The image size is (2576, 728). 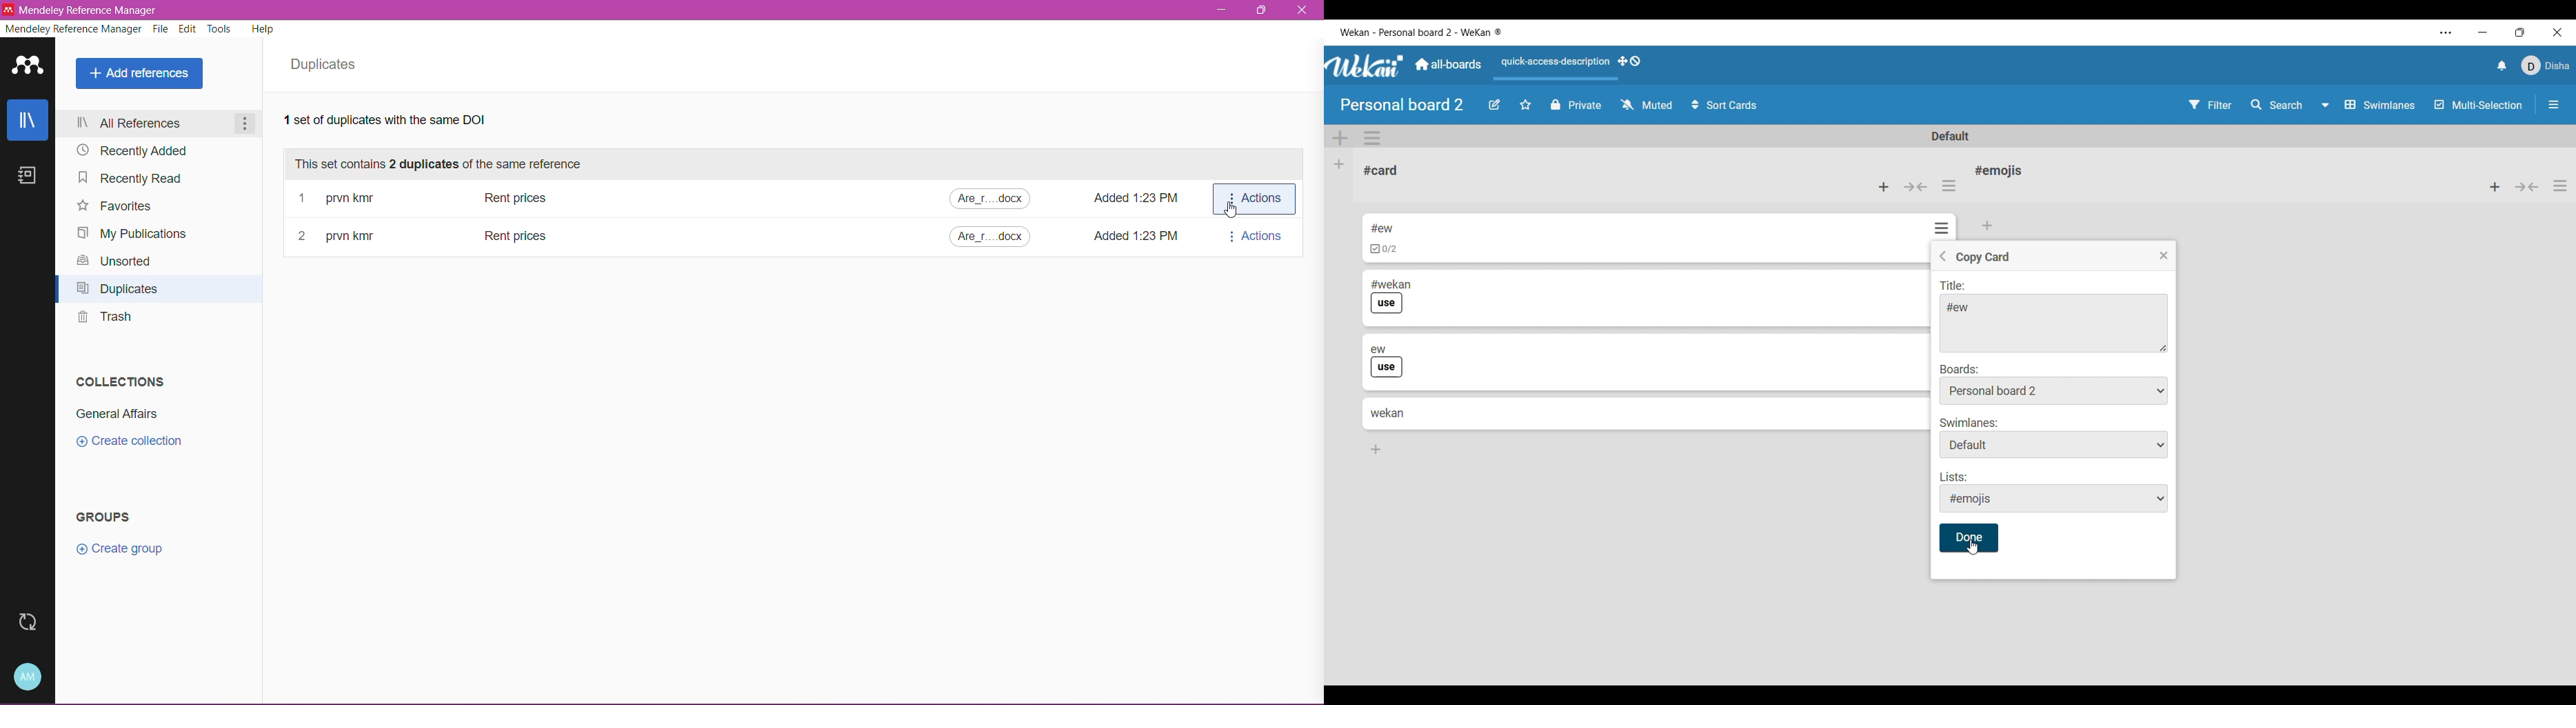 I want to click on Help, so click(x=265, y=31).